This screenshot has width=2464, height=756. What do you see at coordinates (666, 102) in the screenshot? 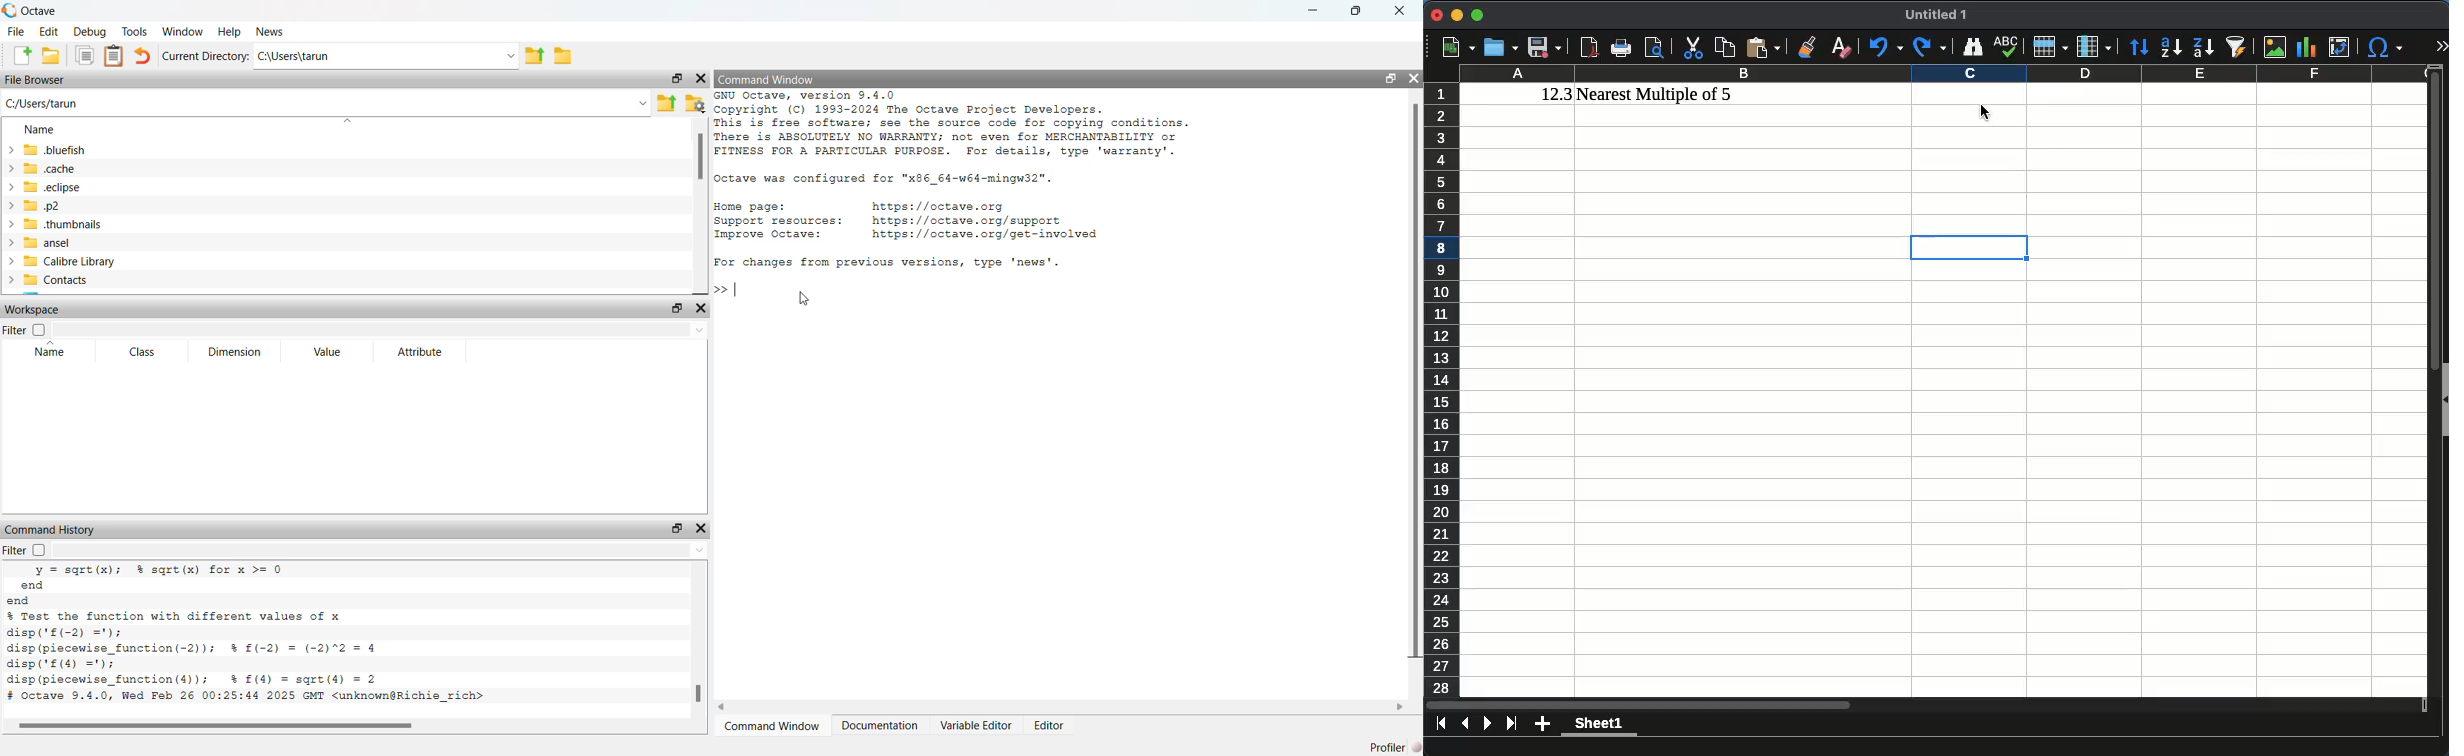
I see `One directory up` at bounding box center [666, 102].